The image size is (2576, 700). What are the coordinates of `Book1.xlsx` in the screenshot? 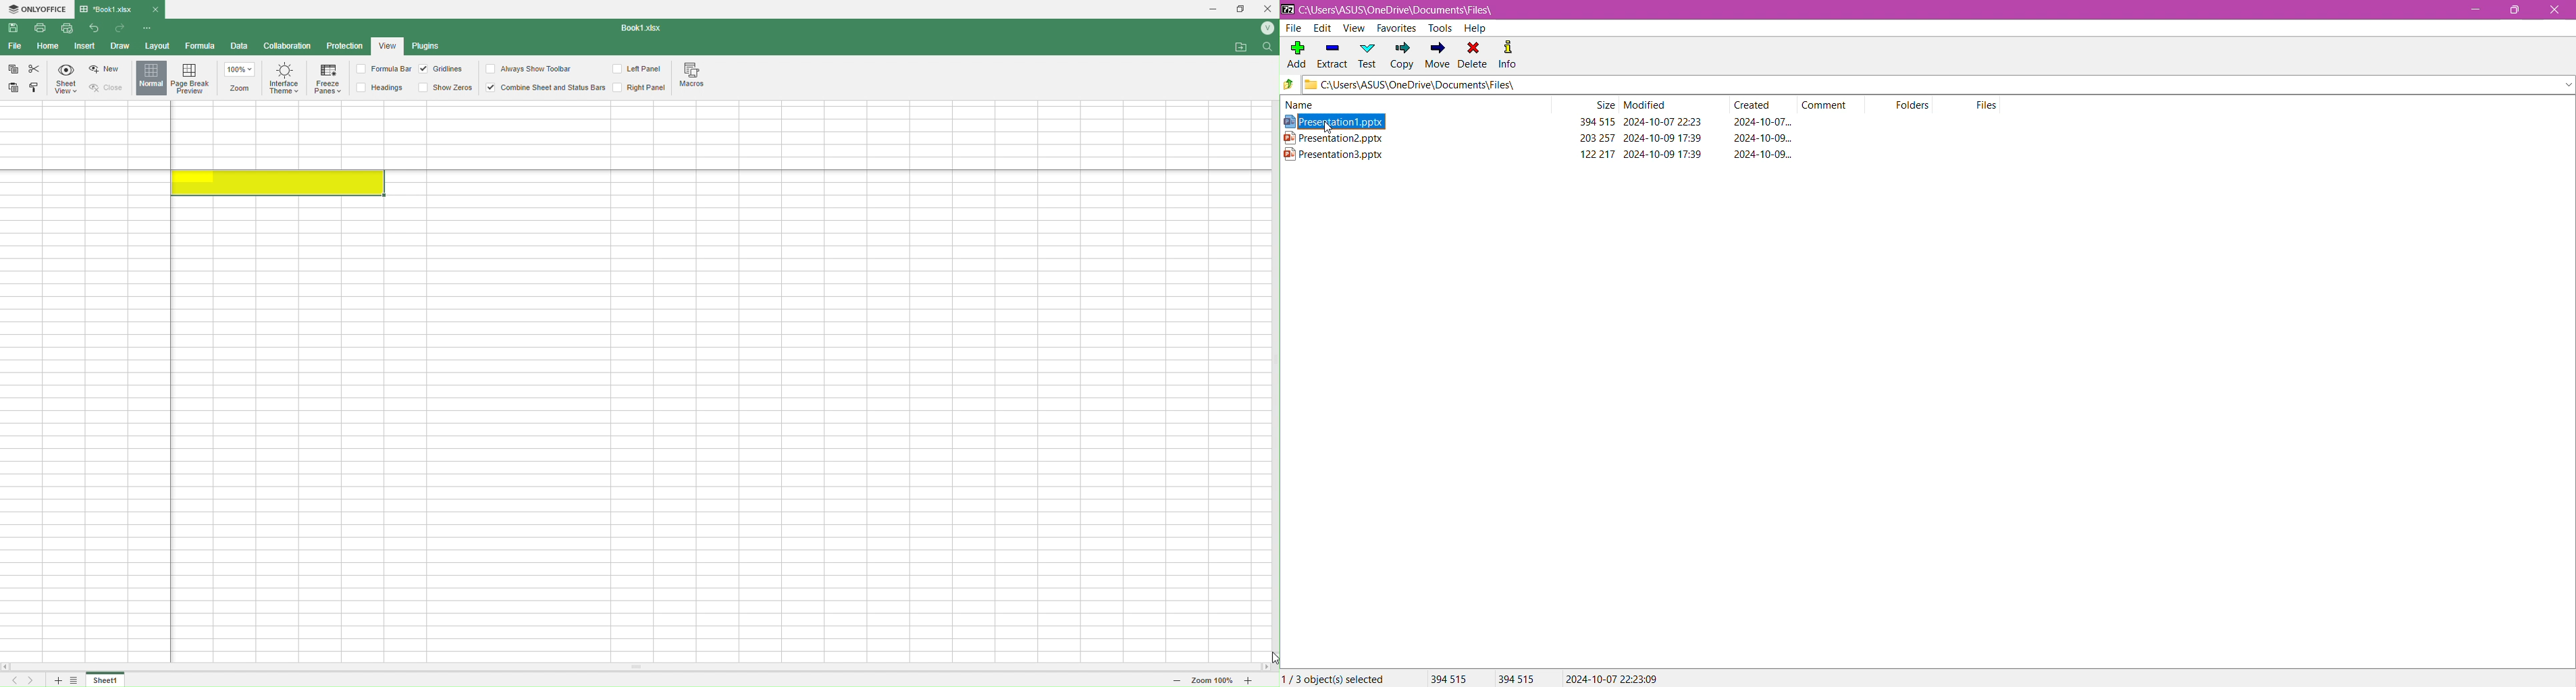 It's located at (112, 9).